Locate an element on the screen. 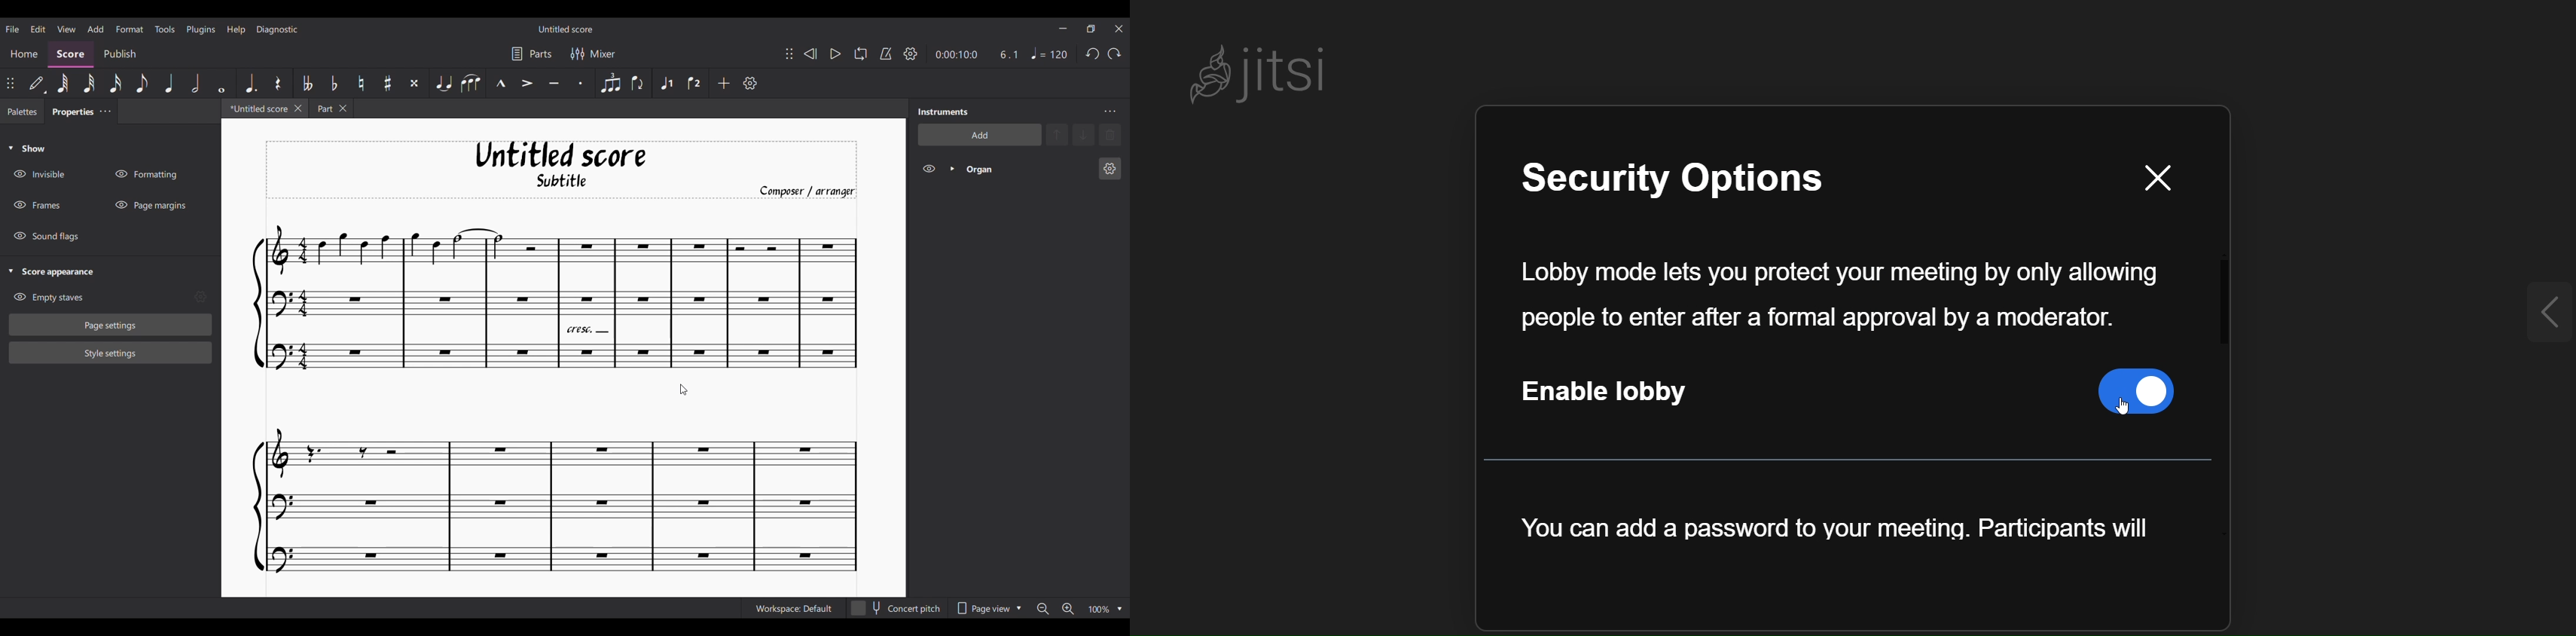 The image size is (2576, 644). Mixer settings is located at coordinates (592, 54).